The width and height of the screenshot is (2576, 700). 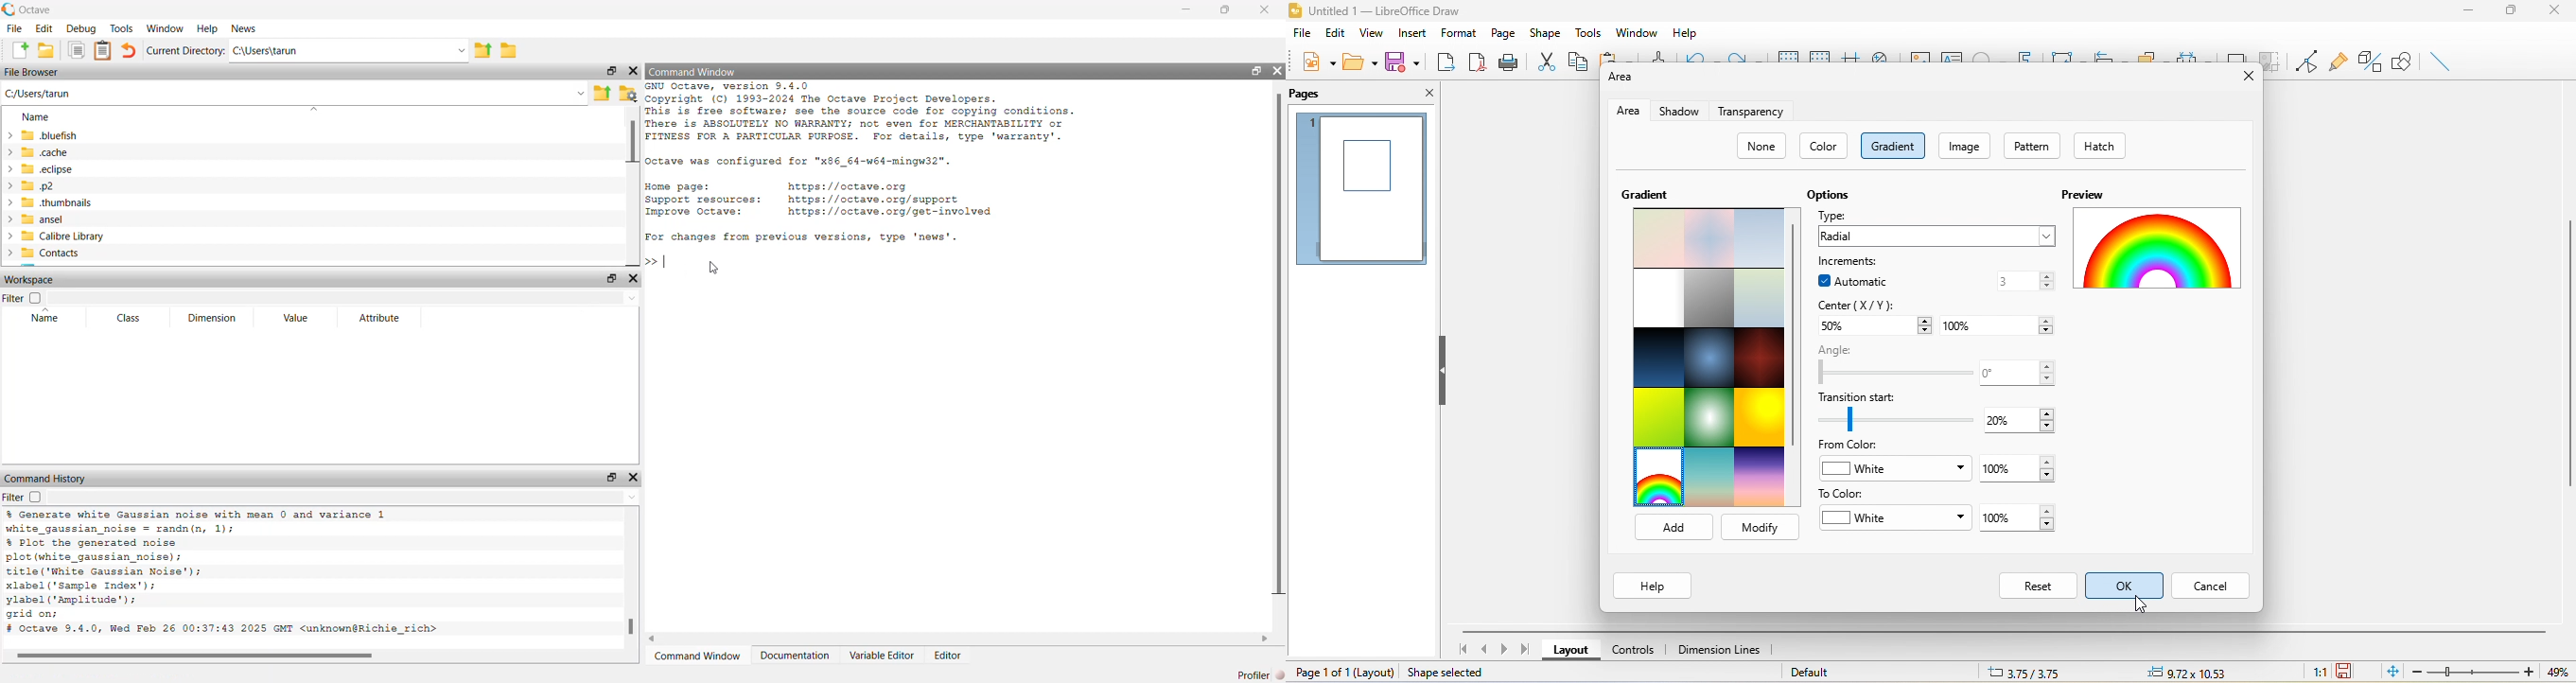 I want to click on  p2, so click(x=40, y=187).